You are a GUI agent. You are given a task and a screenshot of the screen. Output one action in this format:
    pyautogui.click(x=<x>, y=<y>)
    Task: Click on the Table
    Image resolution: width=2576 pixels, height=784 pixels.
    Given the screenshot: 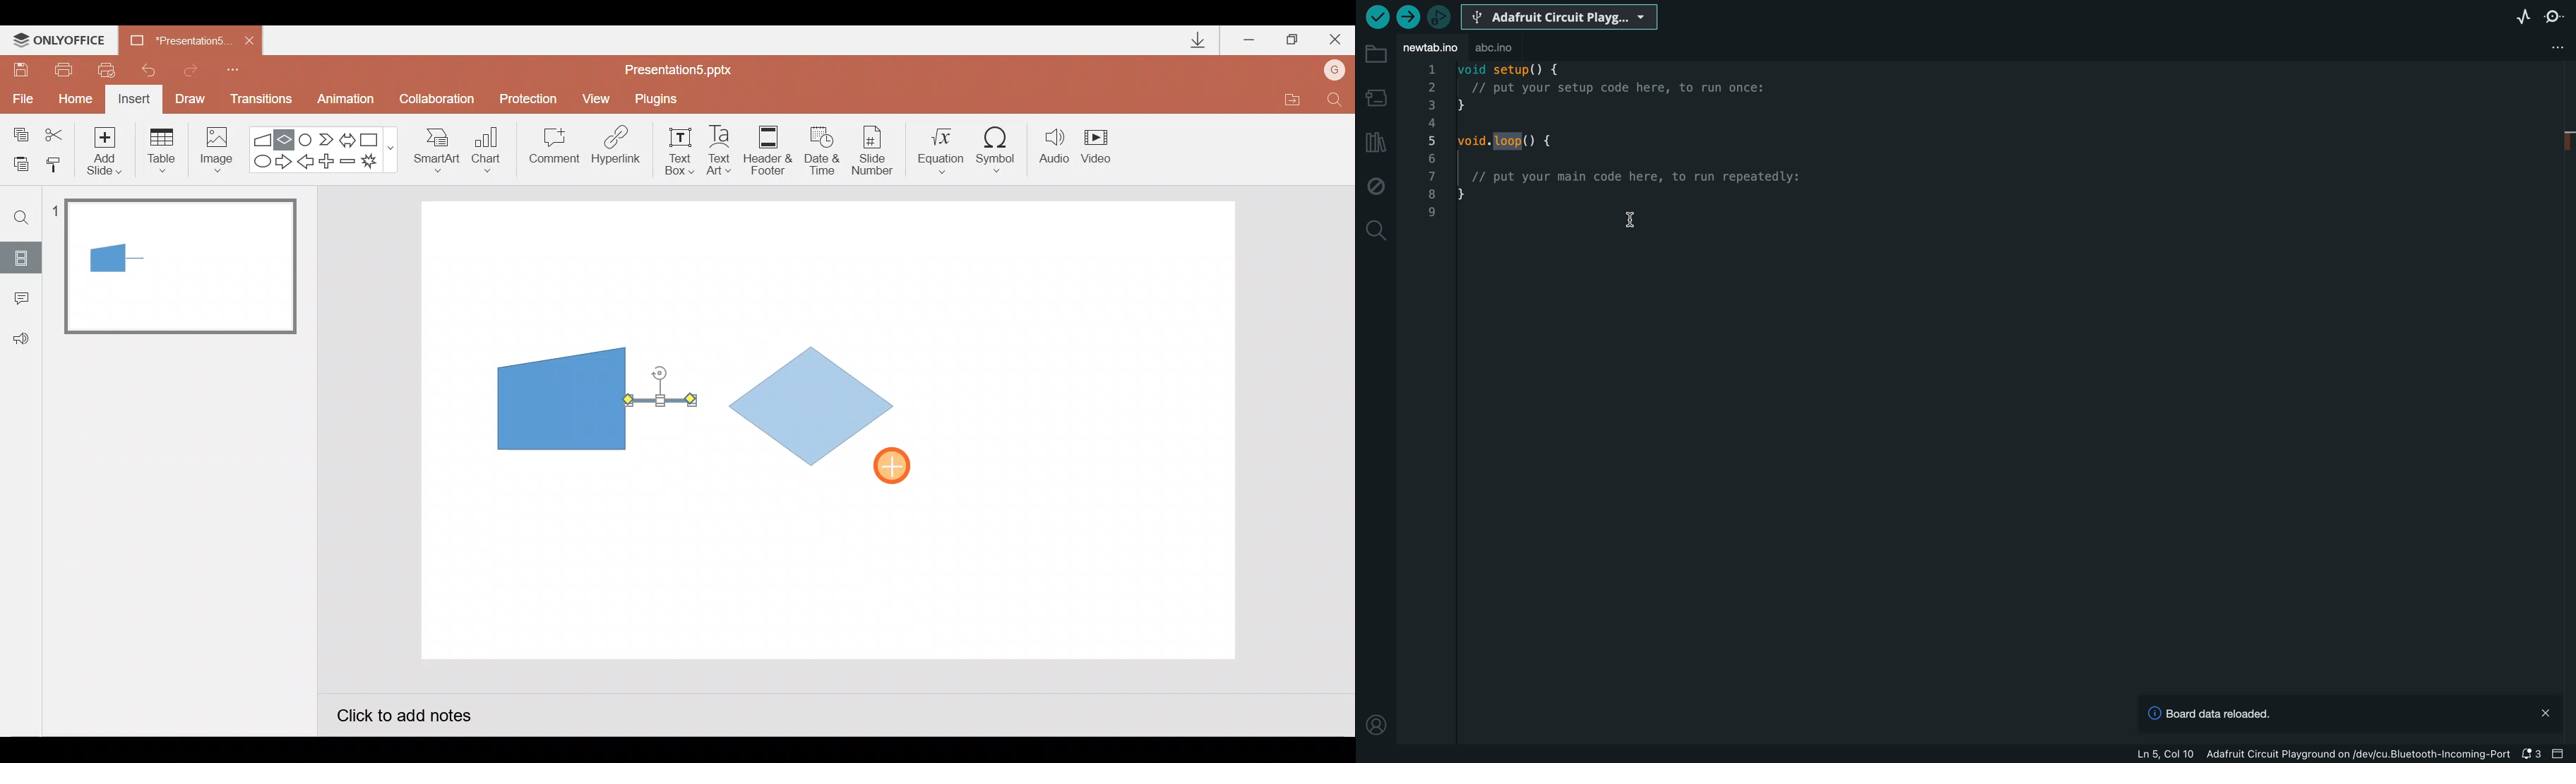 What is the action you would take?
    pyautogui.click(x=160, y=149)
    